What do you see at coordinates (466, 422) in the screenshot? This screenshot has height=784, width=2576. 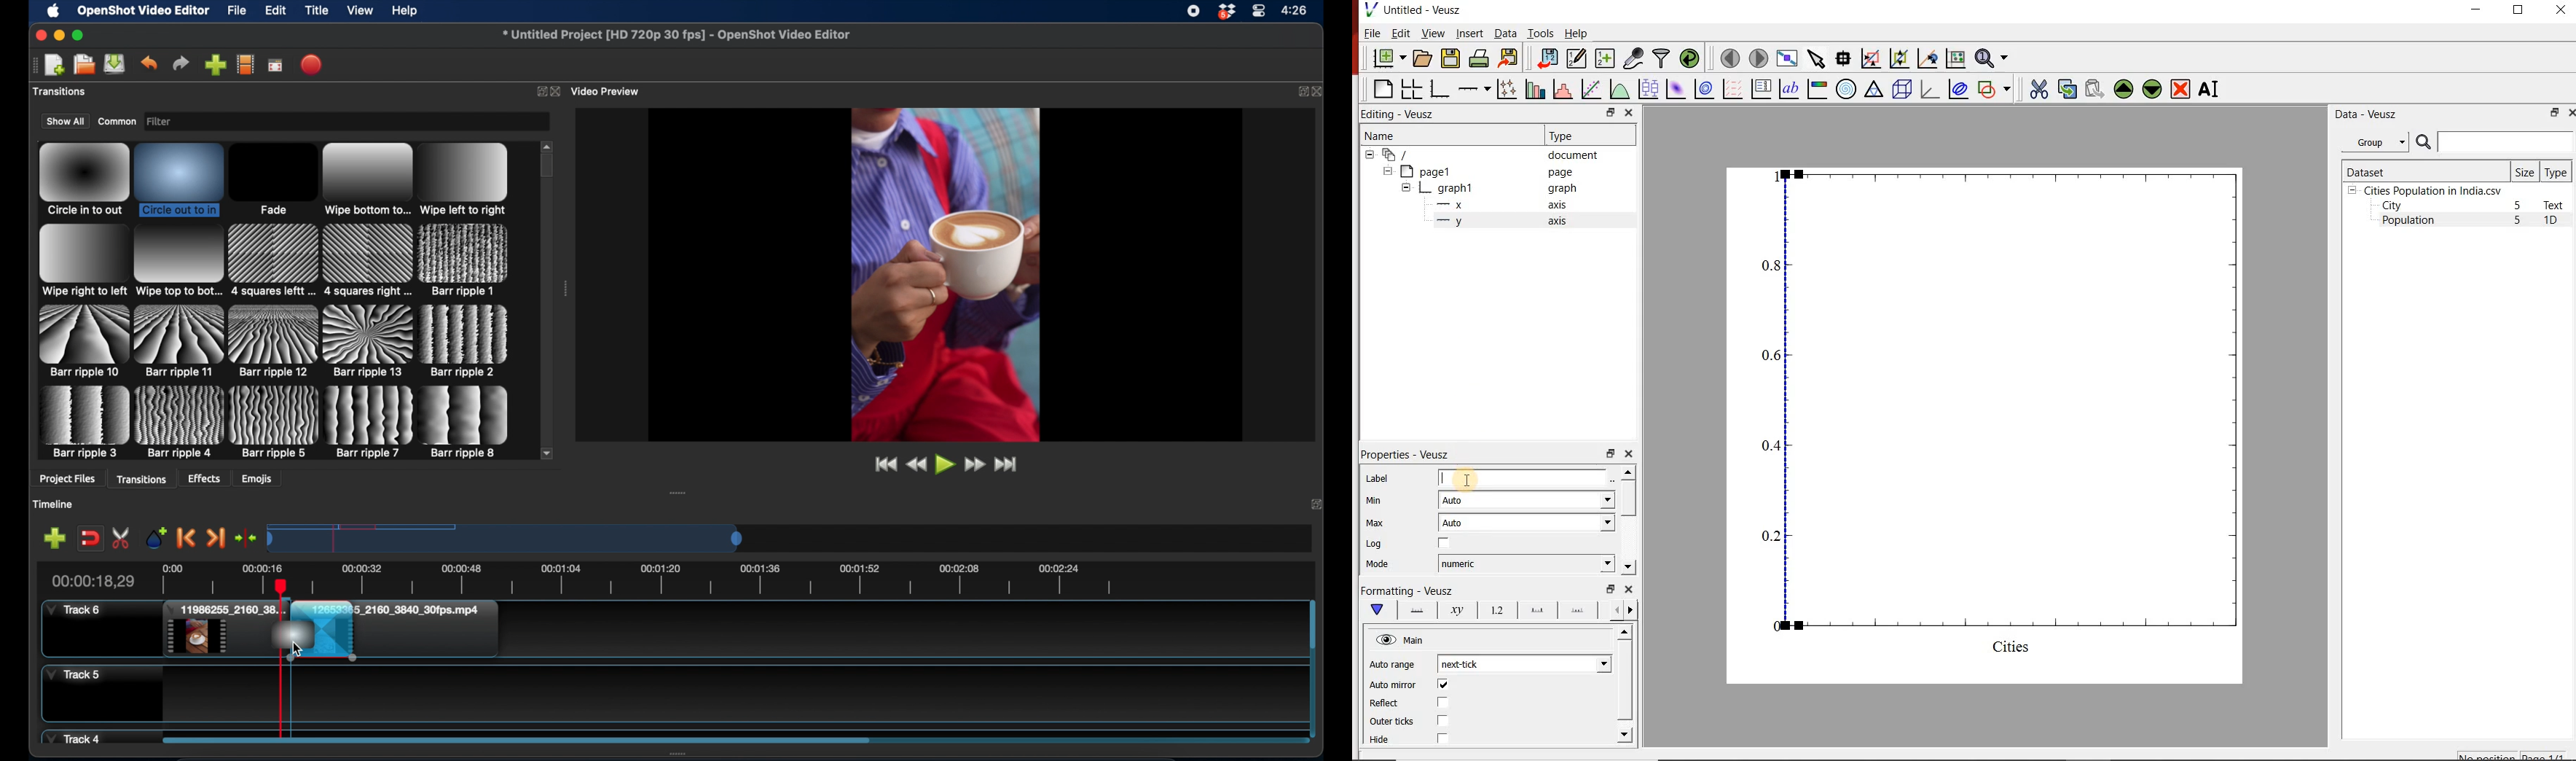 I see `transition` at bounding box center [466, 422].